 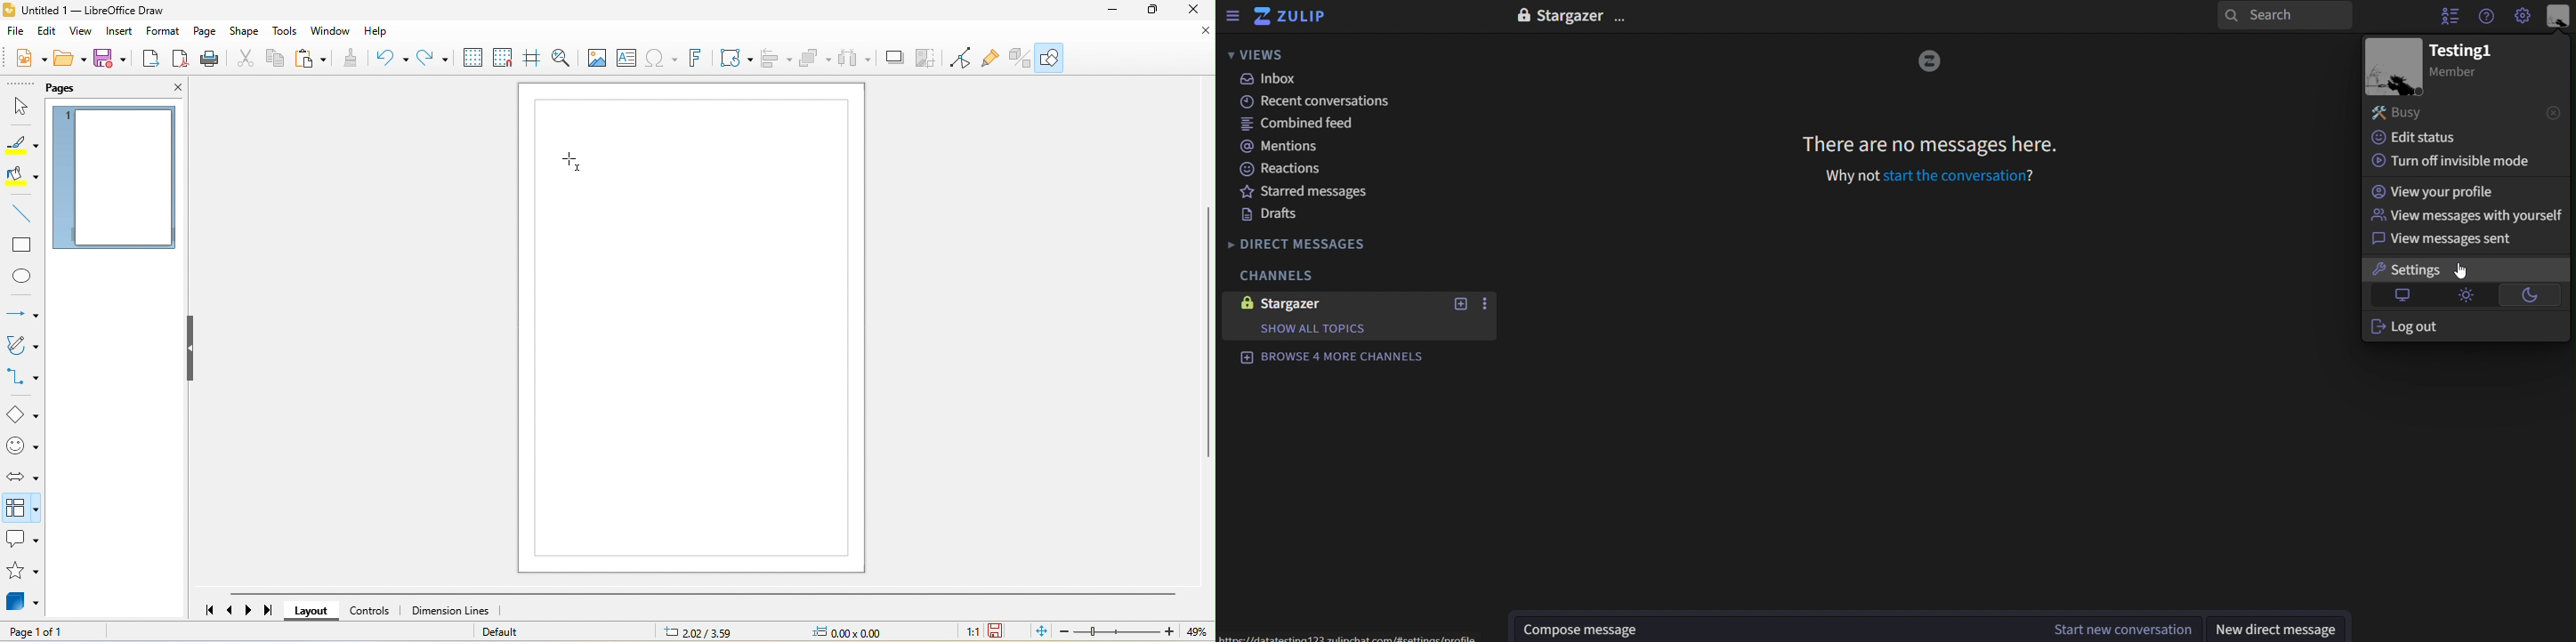 I want to click on toggle extrusion, so click(x=1022, y=59).